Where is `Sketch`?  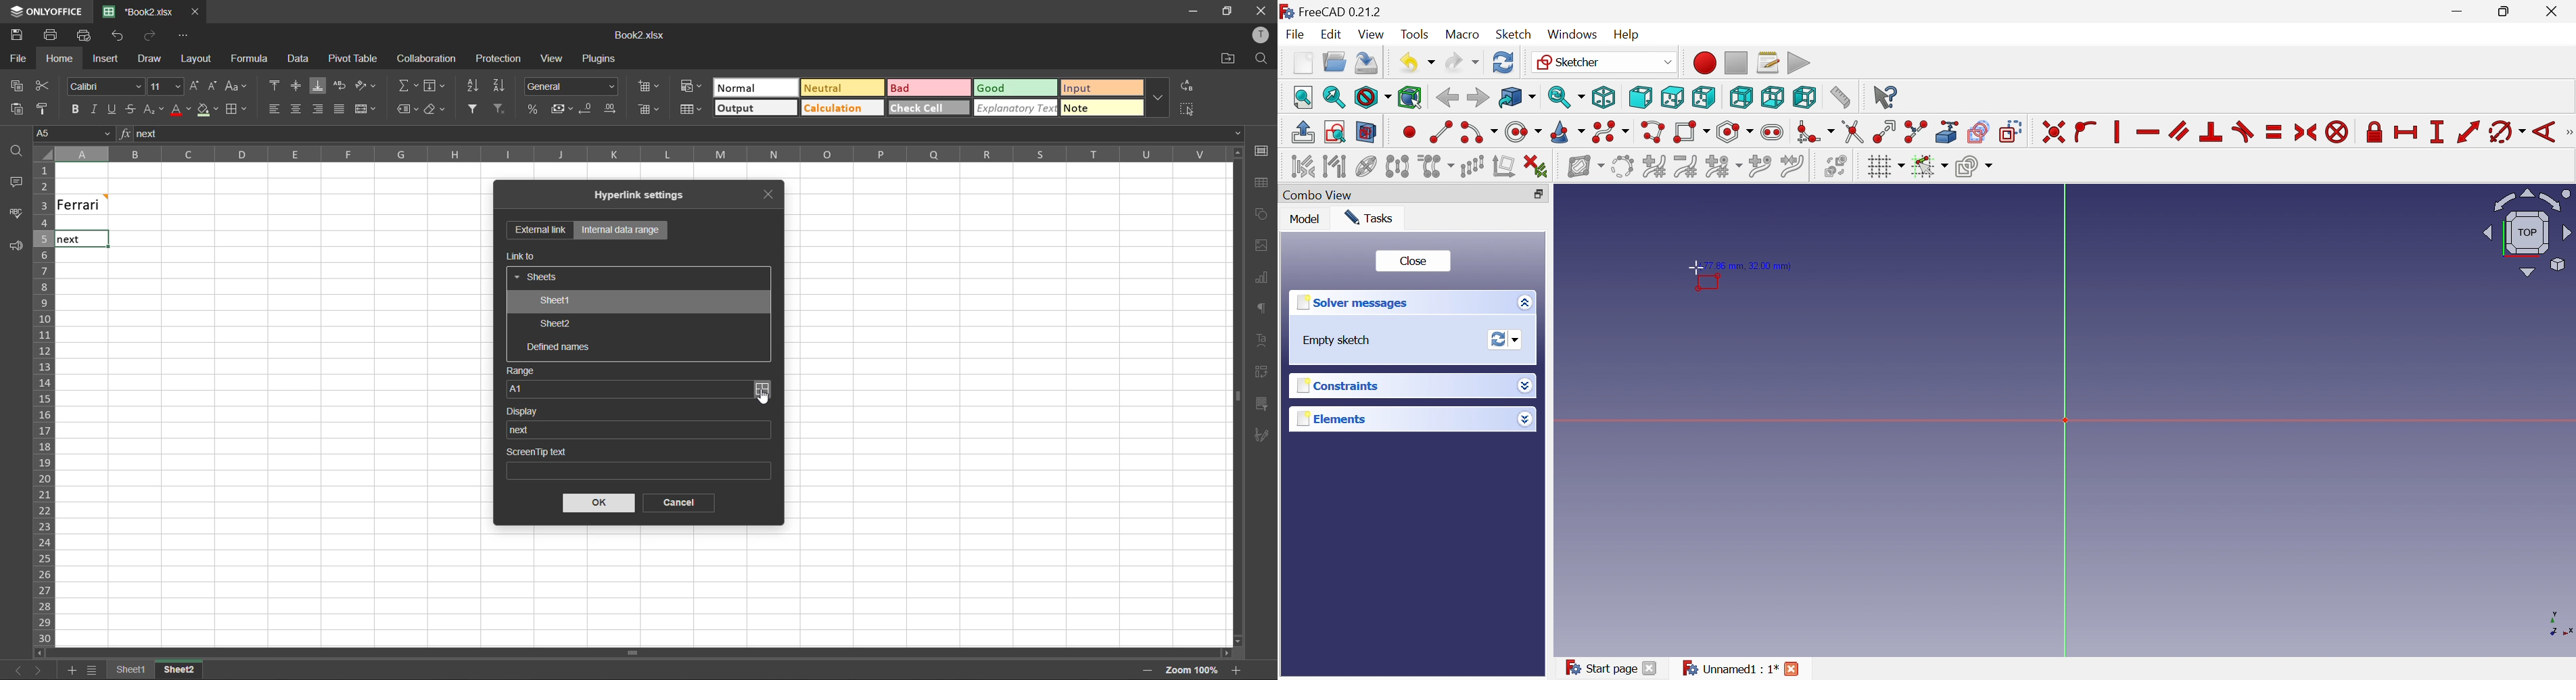
Sketch is located at coordinates (1514, 34).